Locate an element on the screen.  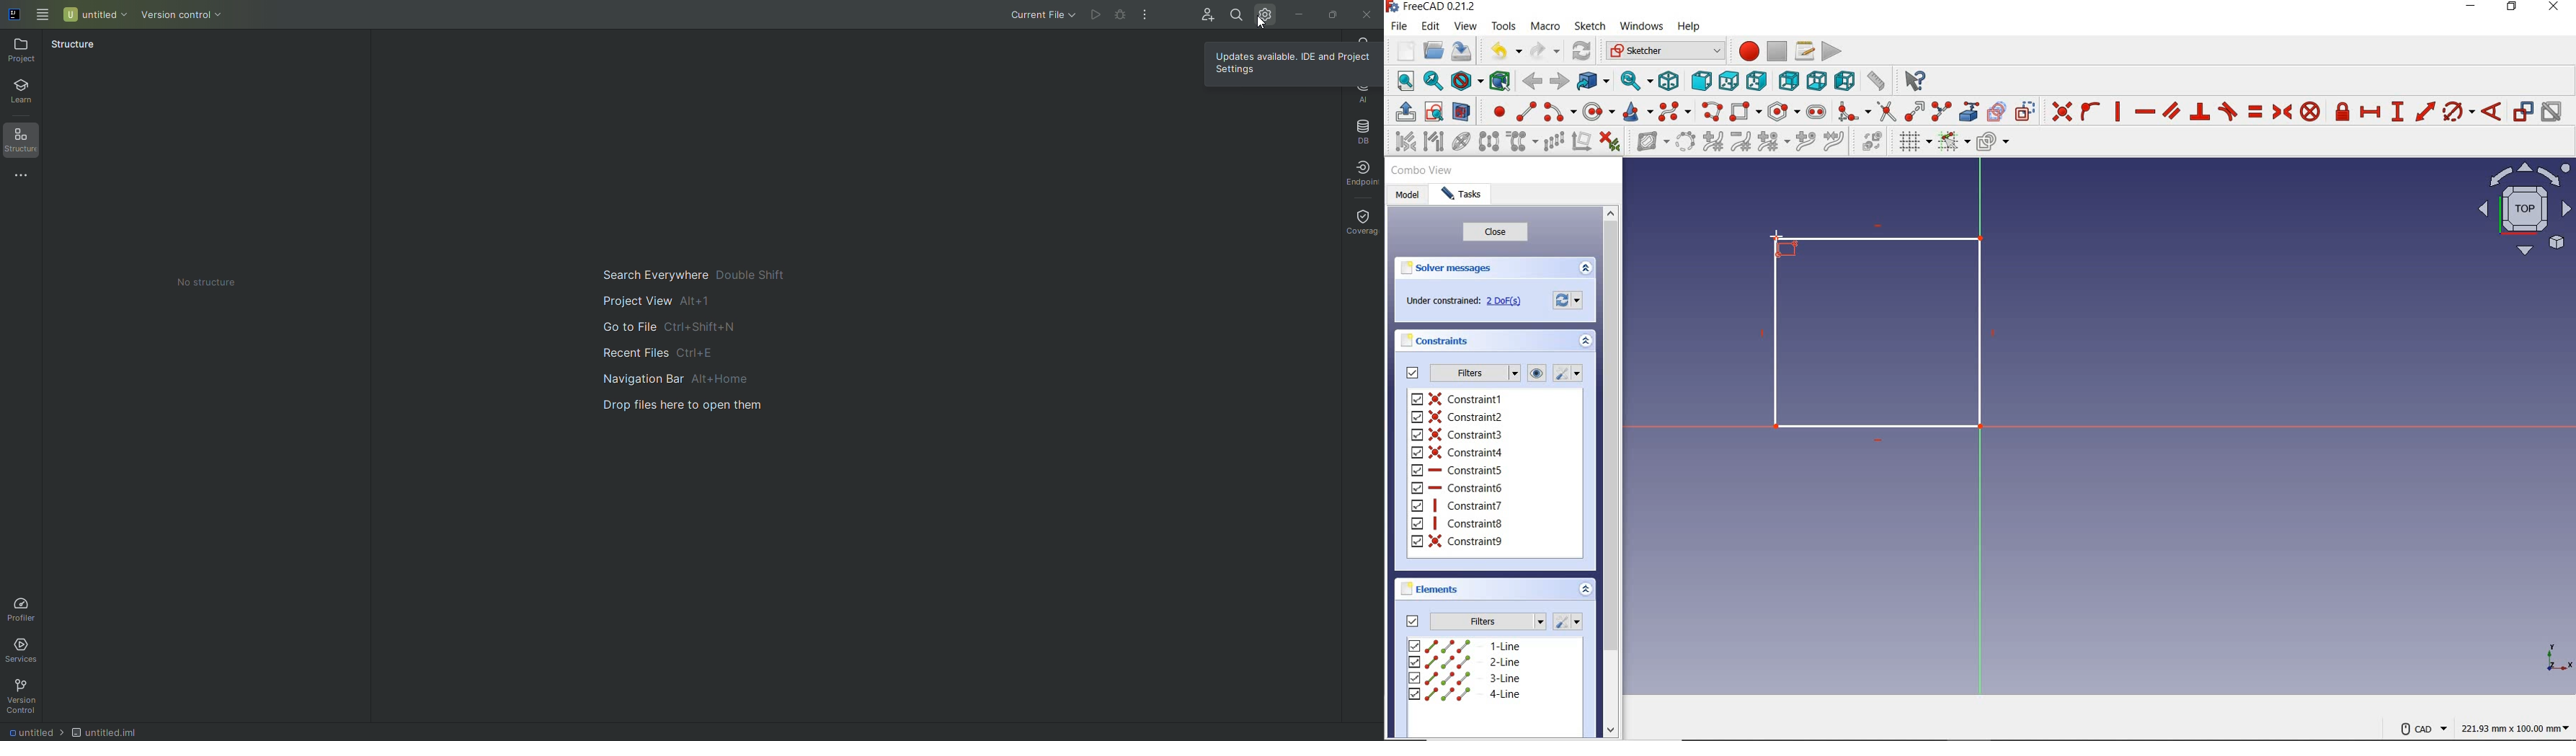
create conic is located at coordinates (1639, 112).